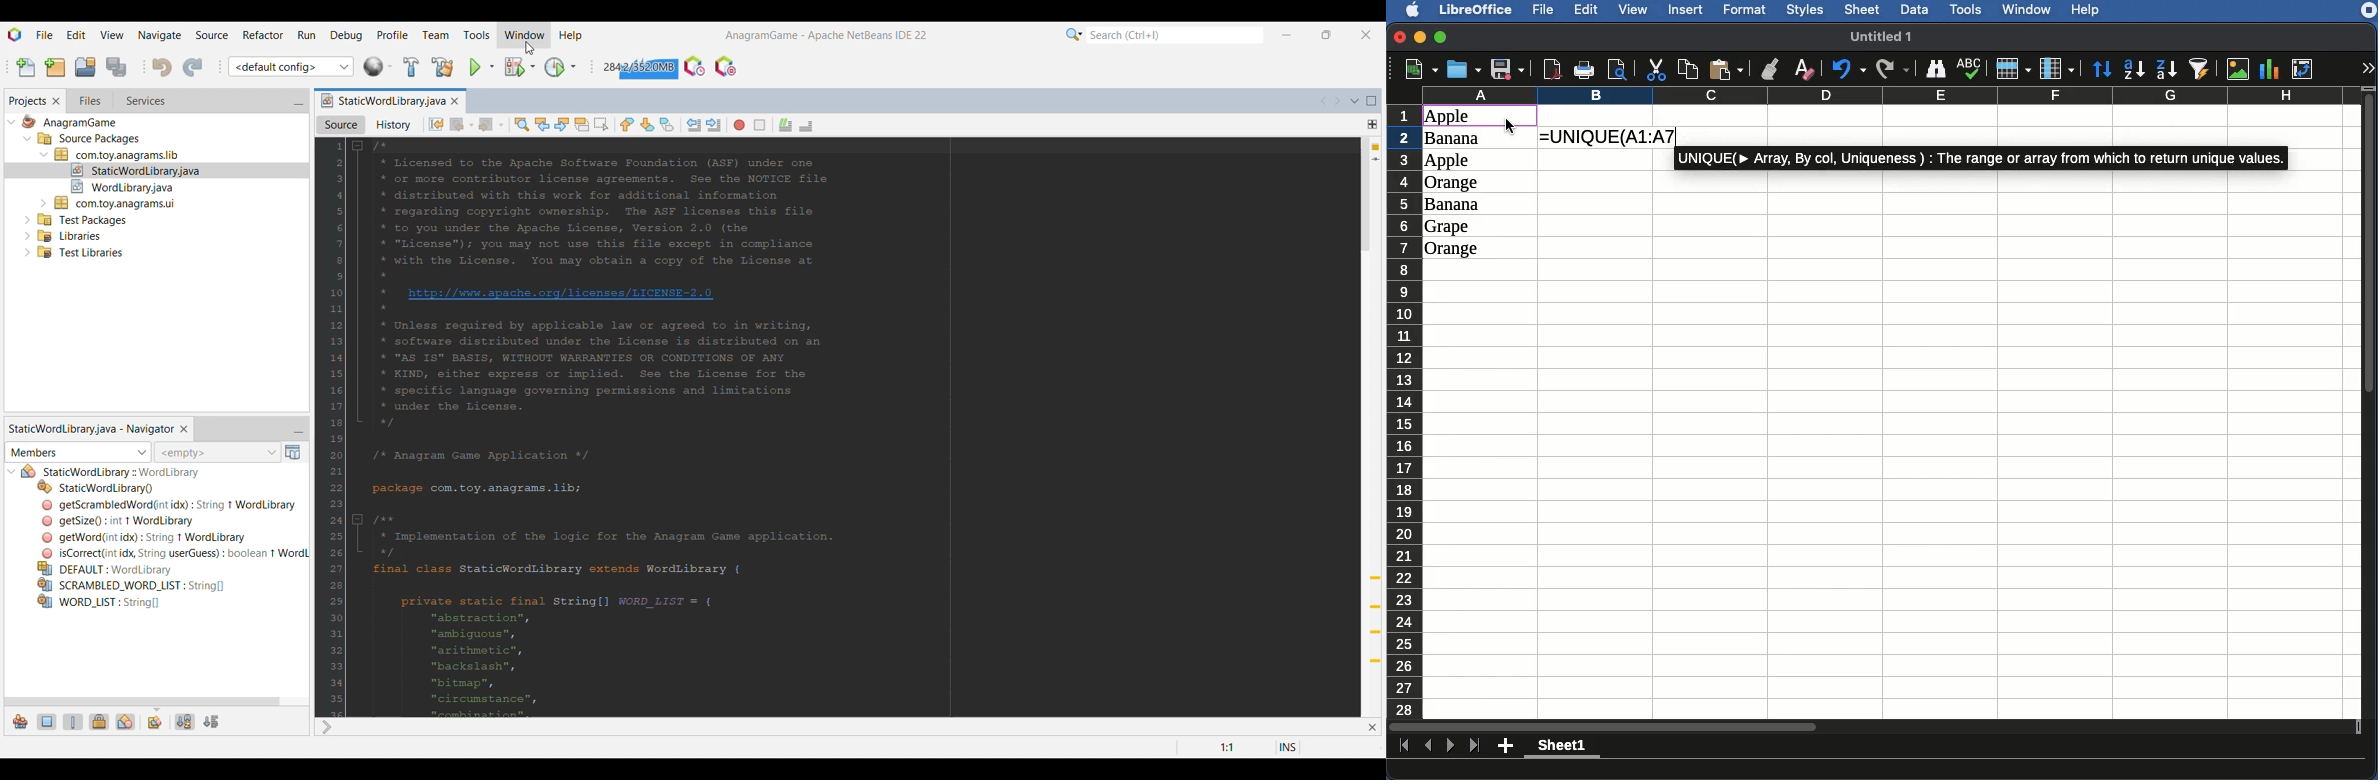 Image resolution: width=2380 pixels, height=784 pixels. Describe the element at coordinates (619, 549) in the screenshot. I see `` at that location.